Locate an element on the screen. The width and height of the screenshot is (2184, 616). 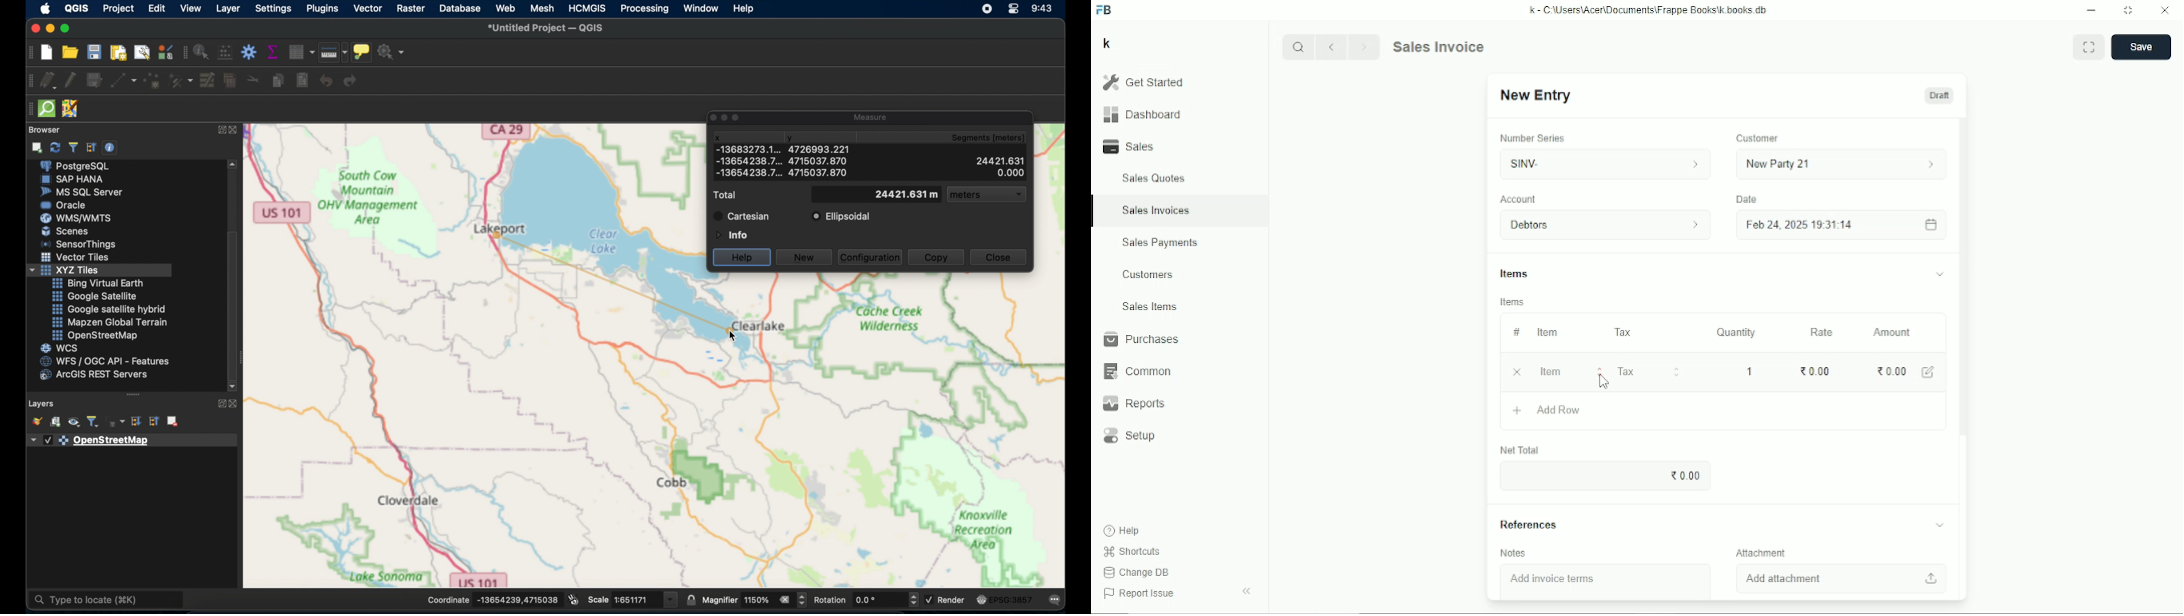
=-13654238.7... 471503/7.870 is located at coordinates (783, 162).